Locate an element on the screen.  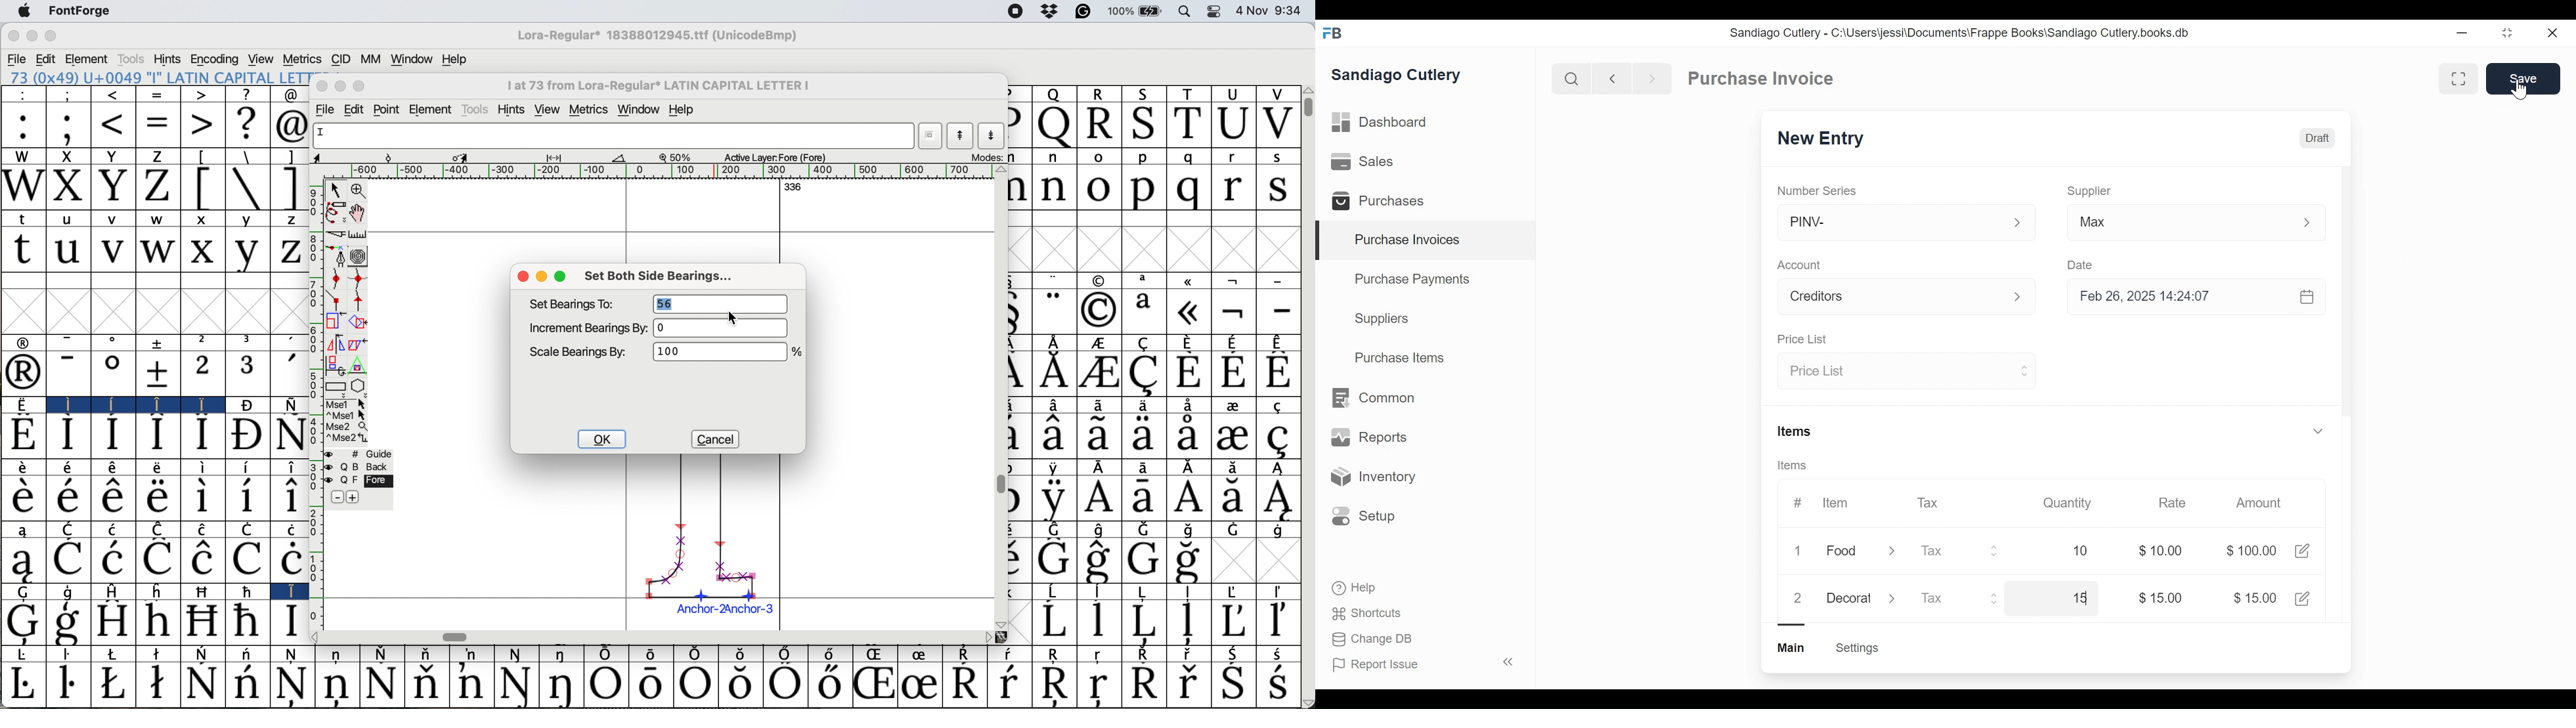
element is located at coordinates (87, 59).